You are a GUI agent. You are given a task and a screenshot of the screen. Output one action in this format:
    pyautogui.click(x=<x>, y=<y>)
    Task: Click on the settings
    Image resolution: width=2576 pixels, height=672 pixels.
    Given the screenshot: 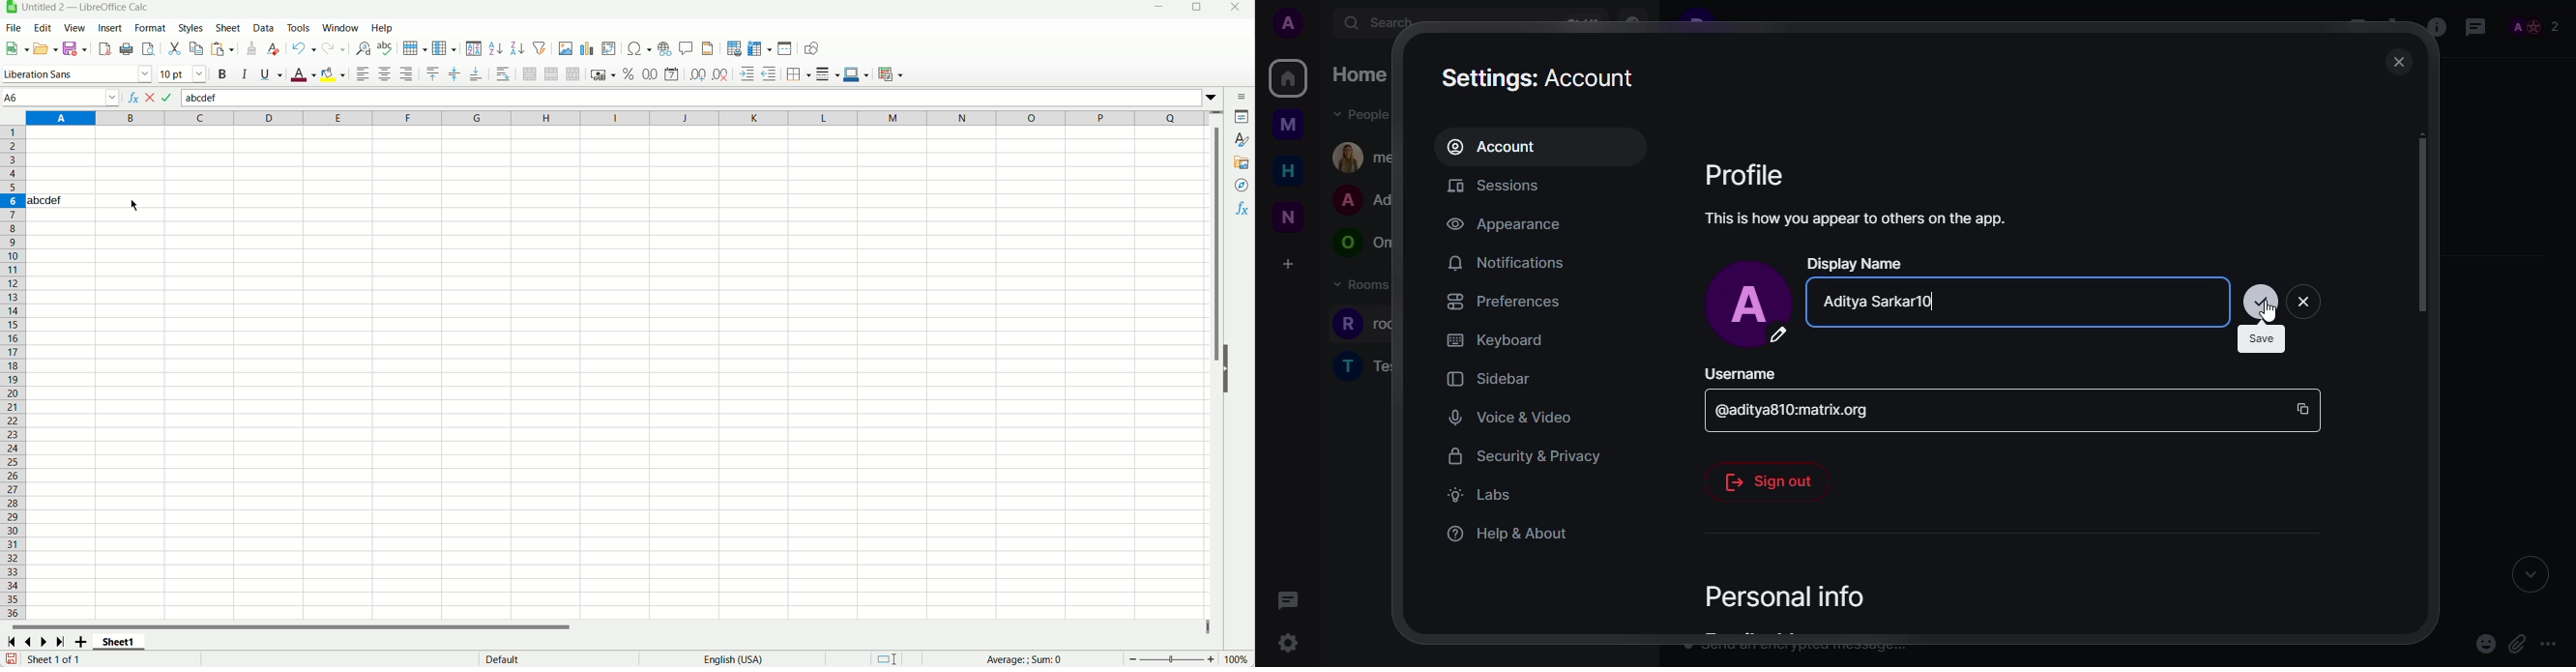 What is the action you would take?
    pyautogui.click(x=1541, y=76)
    